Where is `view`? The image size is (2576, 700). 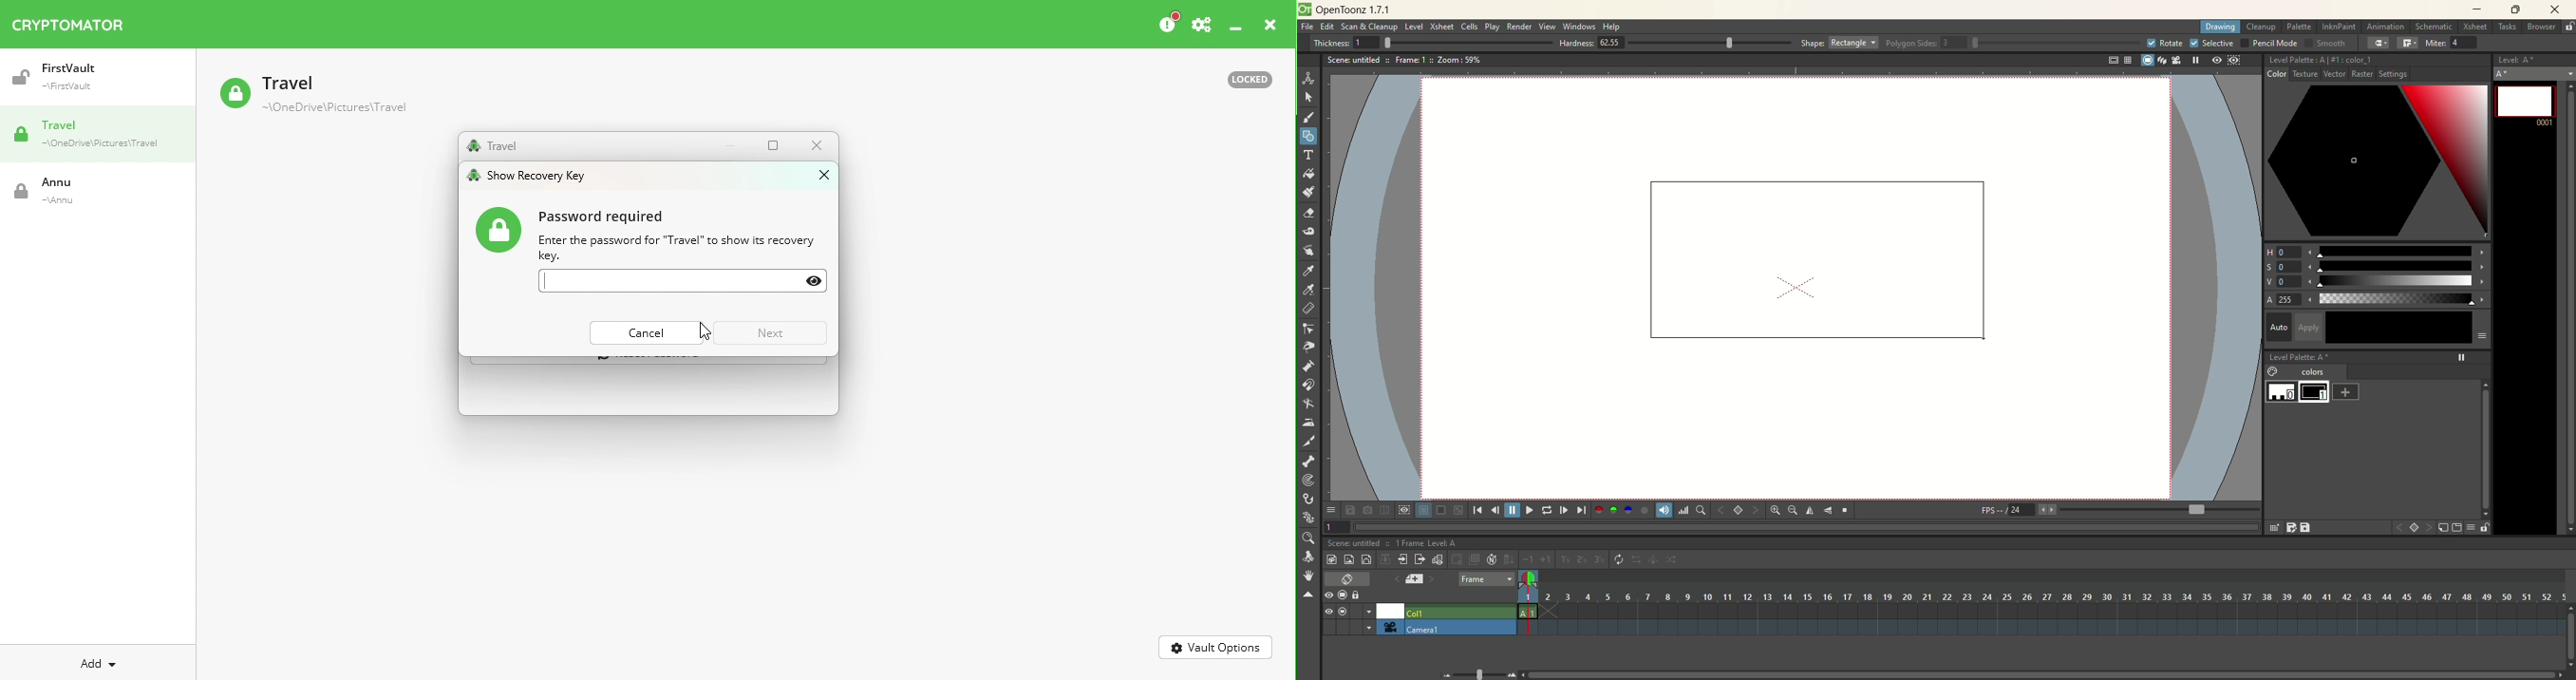 view is located at coordinates (1548, 26).